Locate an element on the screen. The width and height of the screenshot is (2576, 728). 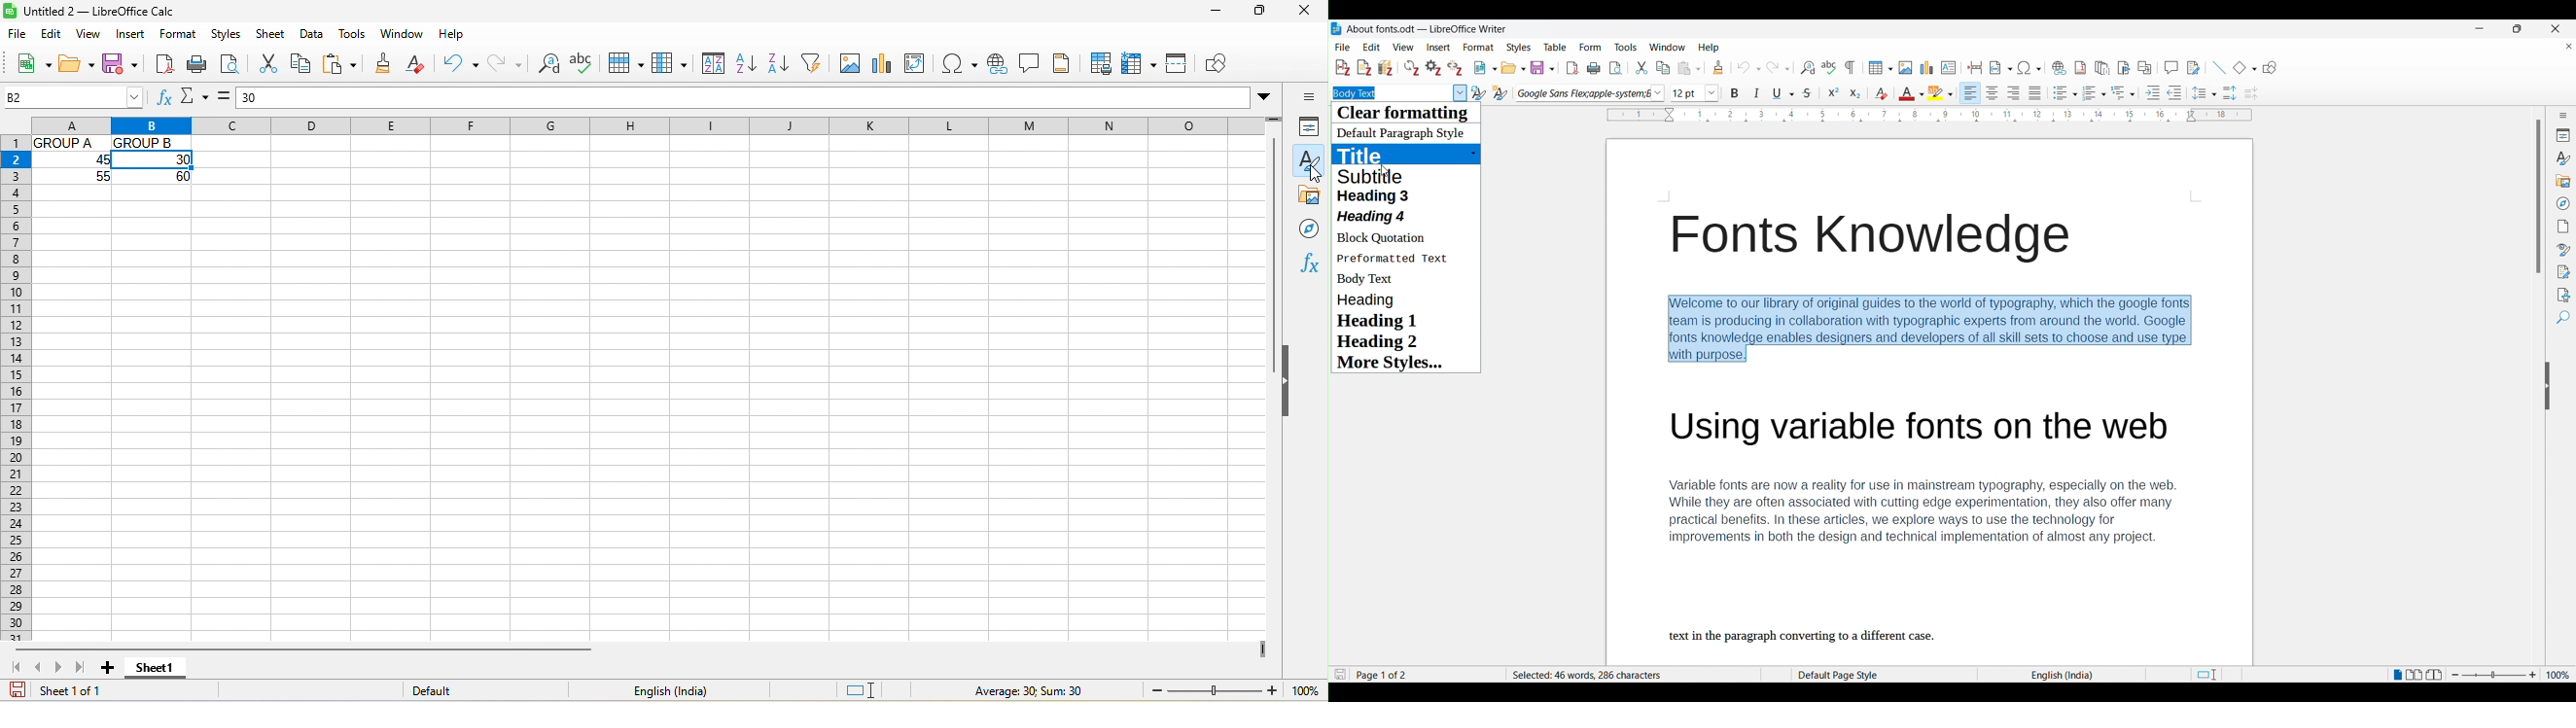
maximize is located at coordinates (1258, 12).